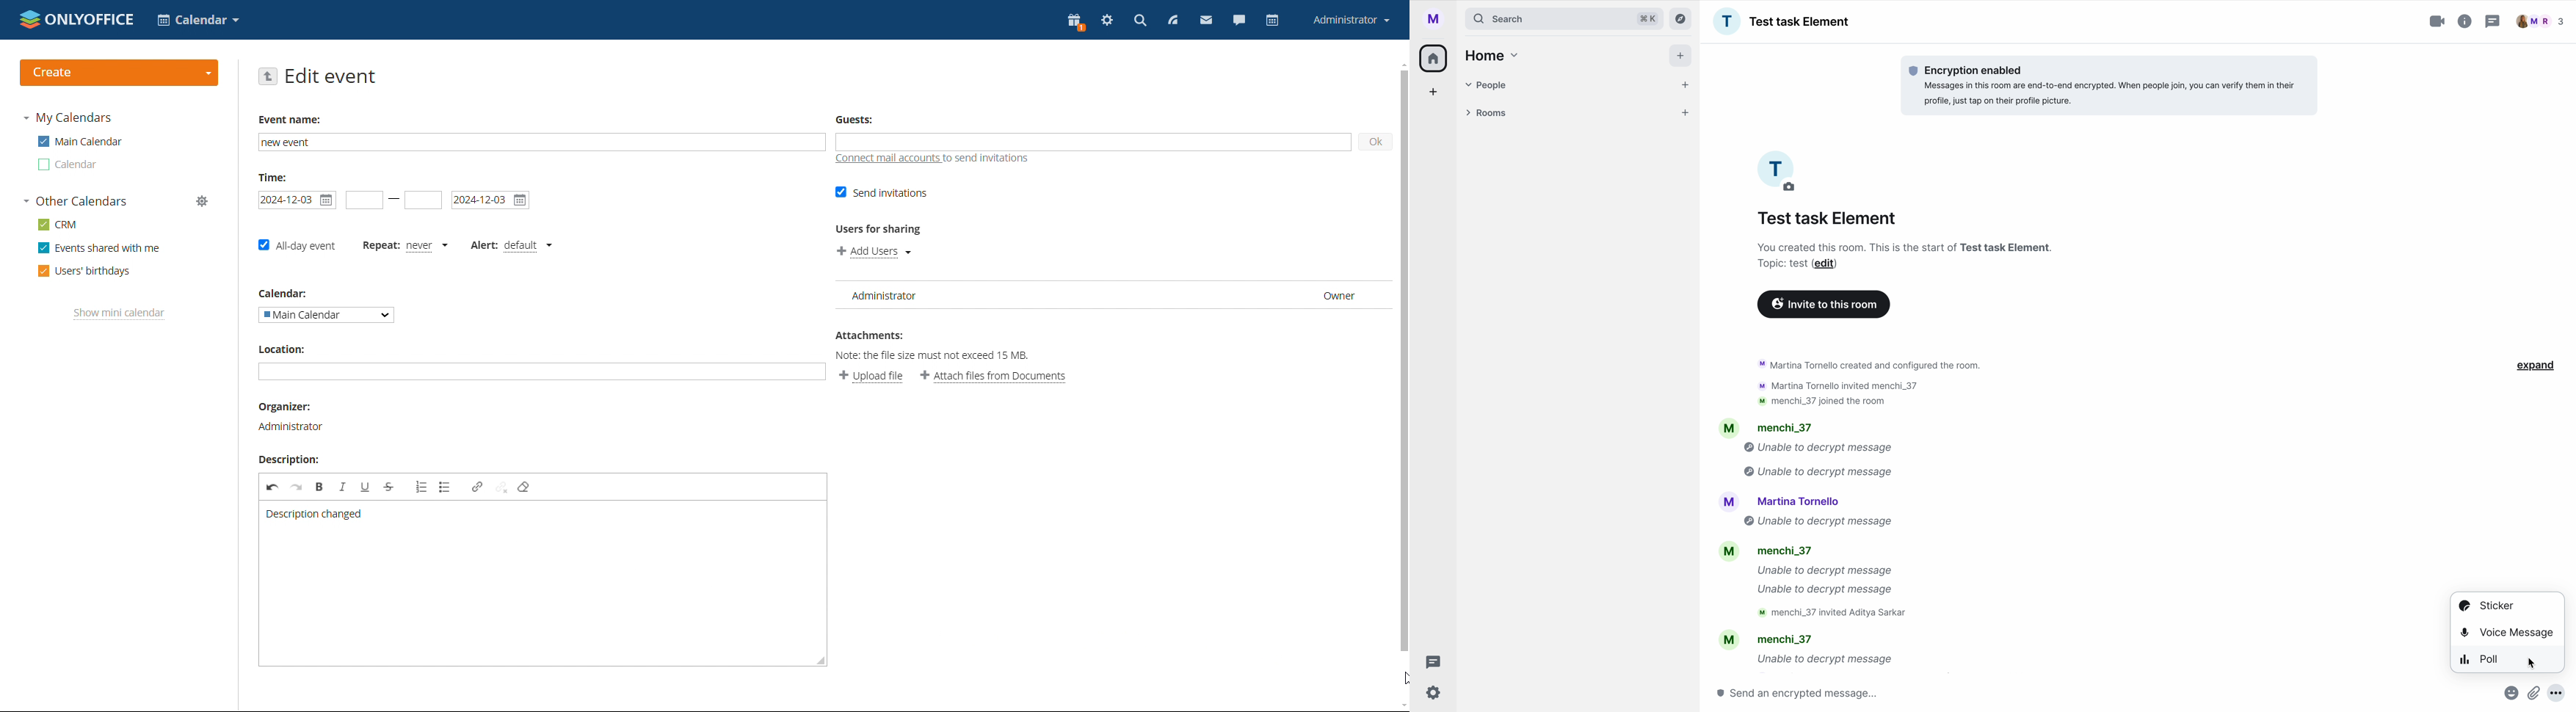 The height and width of the screenshot is (728, 2576). What do you see at coordinates (365, 487) in the screenshot?
I see `underline` at bounding box center [365, 487].